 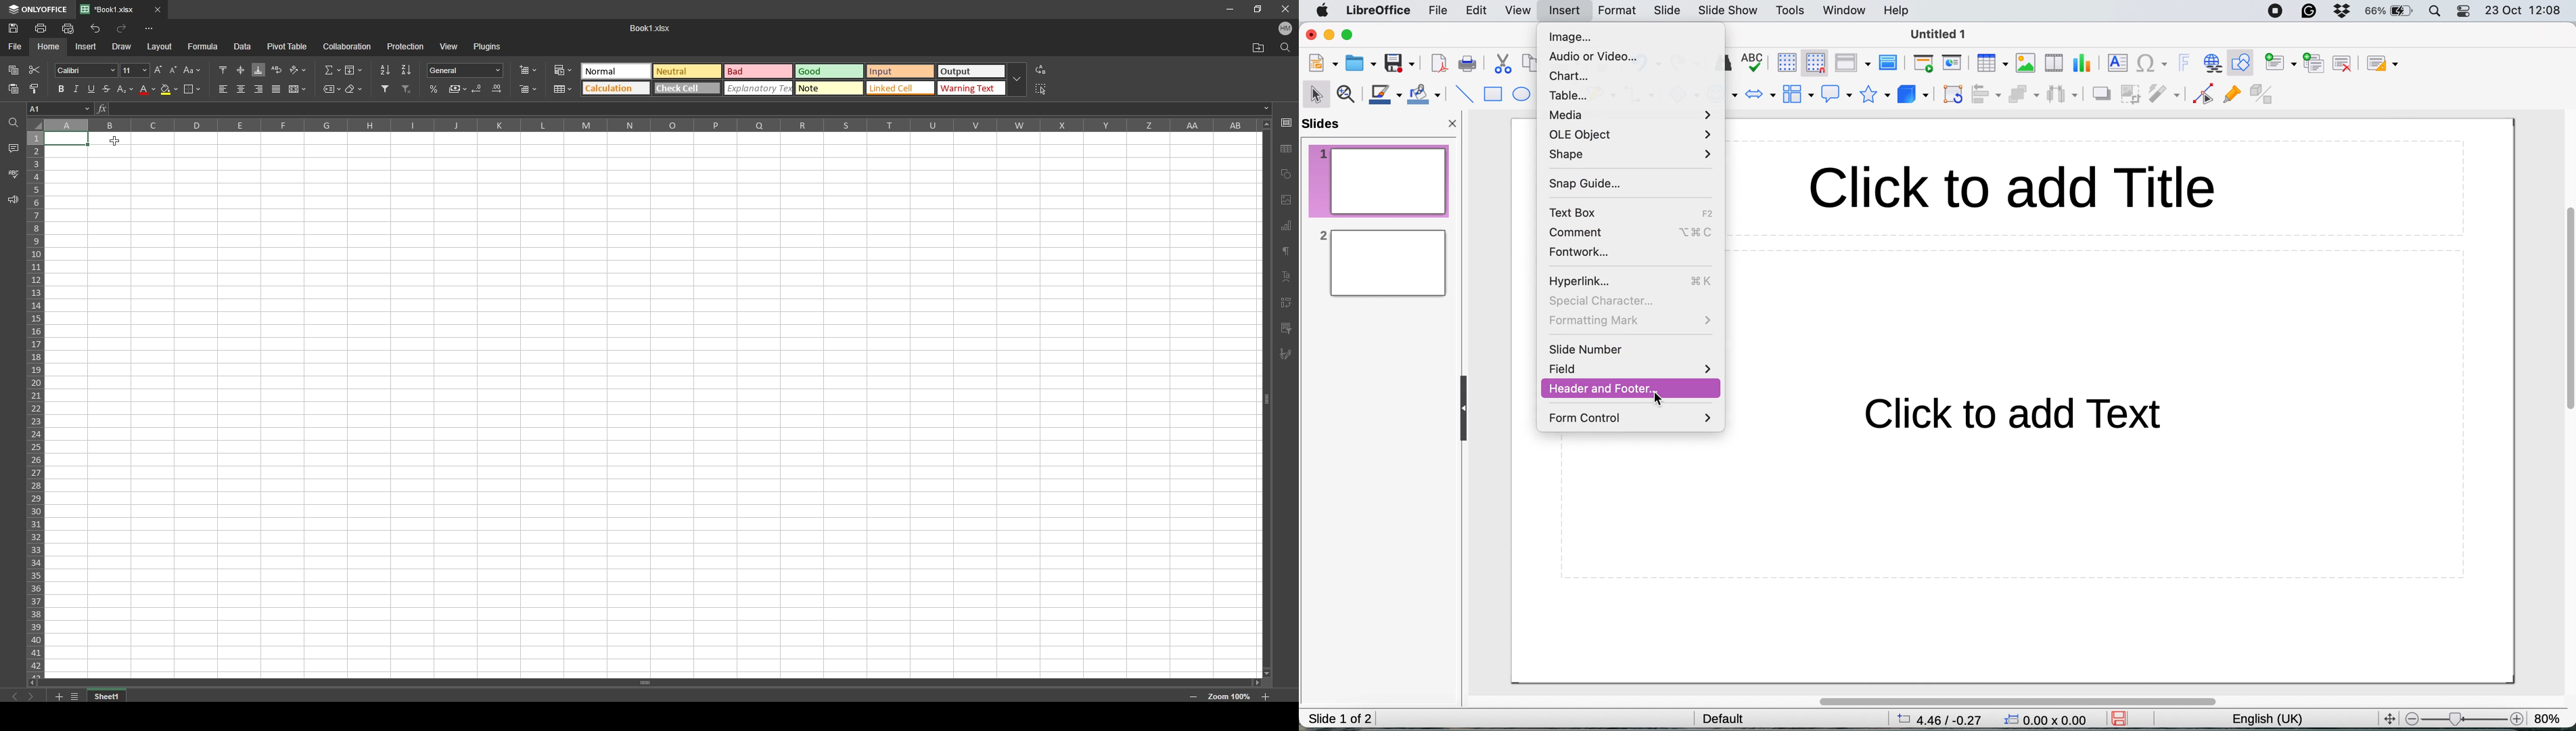 I want to click on spotlight search, so click(x=2436, y=11).